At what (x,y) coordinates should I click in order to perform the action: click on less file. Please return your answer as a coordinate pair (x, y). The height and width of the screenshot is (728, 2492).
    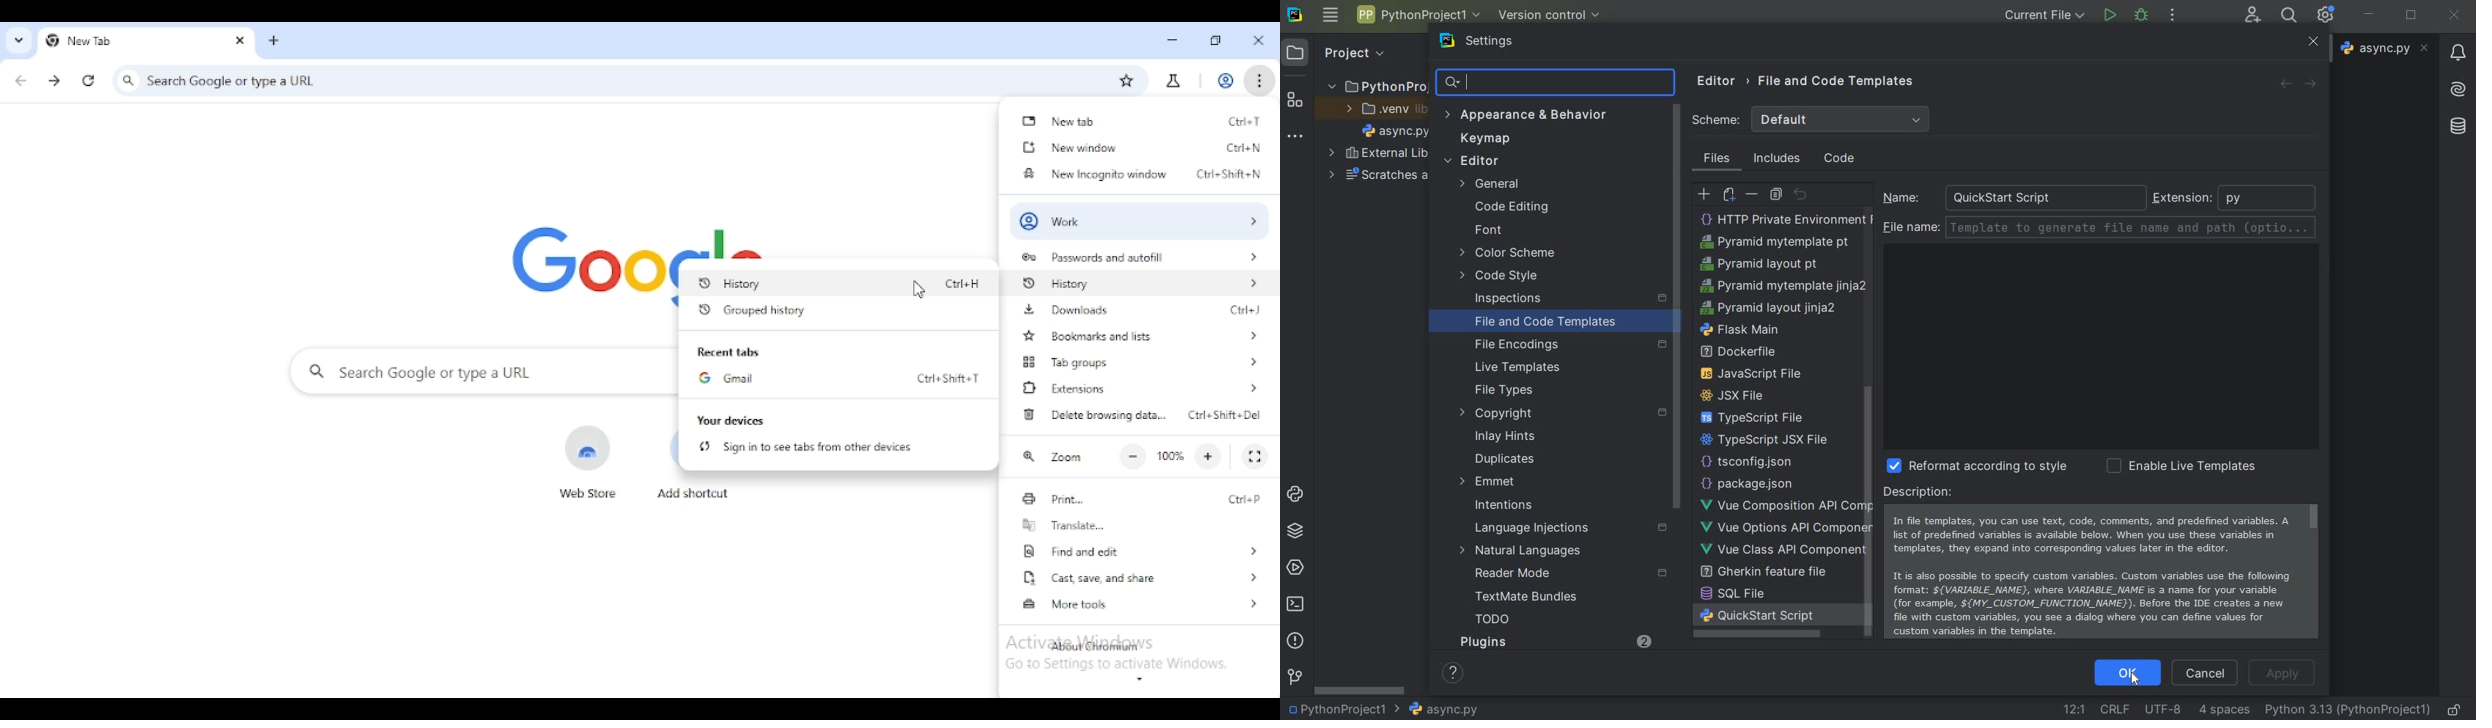
    Looking at the image, I should click on (1762, 262).